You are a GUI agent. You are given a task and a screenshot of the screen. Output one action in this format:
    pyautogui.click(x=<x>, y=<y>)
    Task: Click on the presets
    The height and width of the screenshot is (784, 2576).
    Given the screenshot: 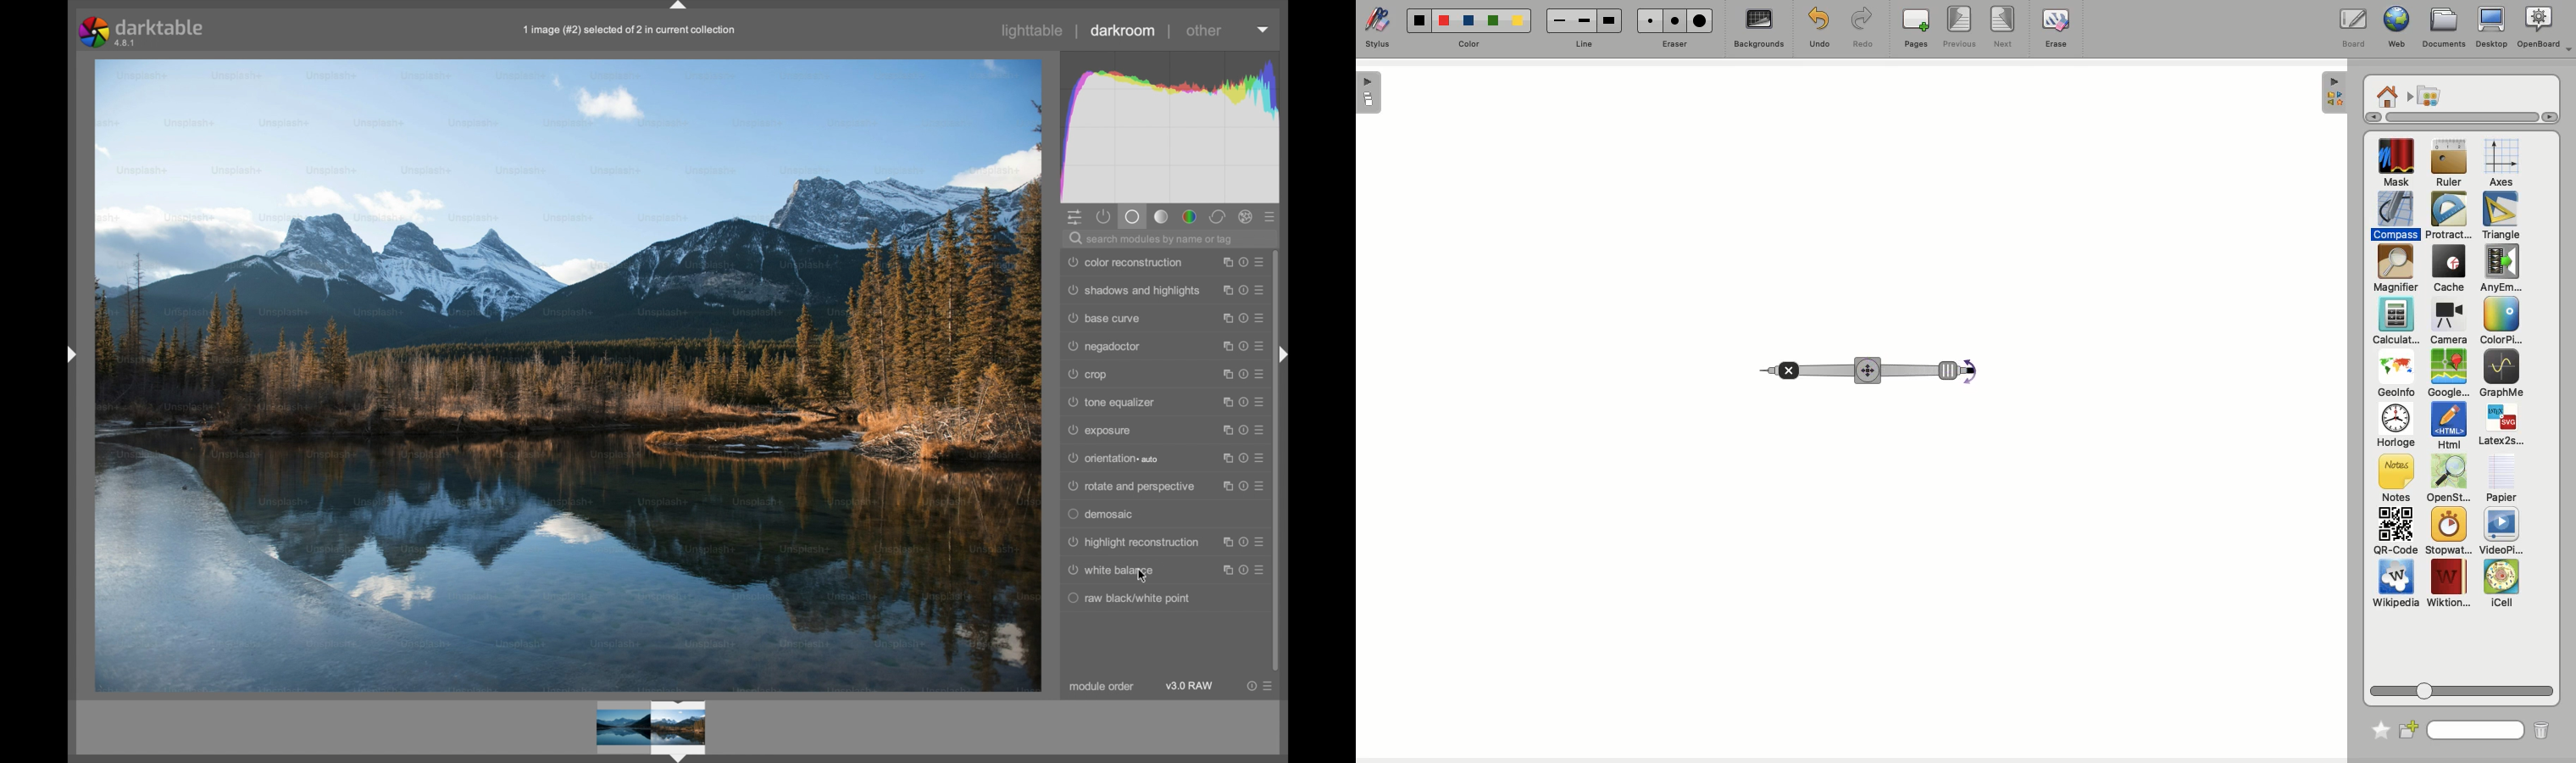 What is the action you would take?
    pyautogui.click(x=1260, y=290)
    